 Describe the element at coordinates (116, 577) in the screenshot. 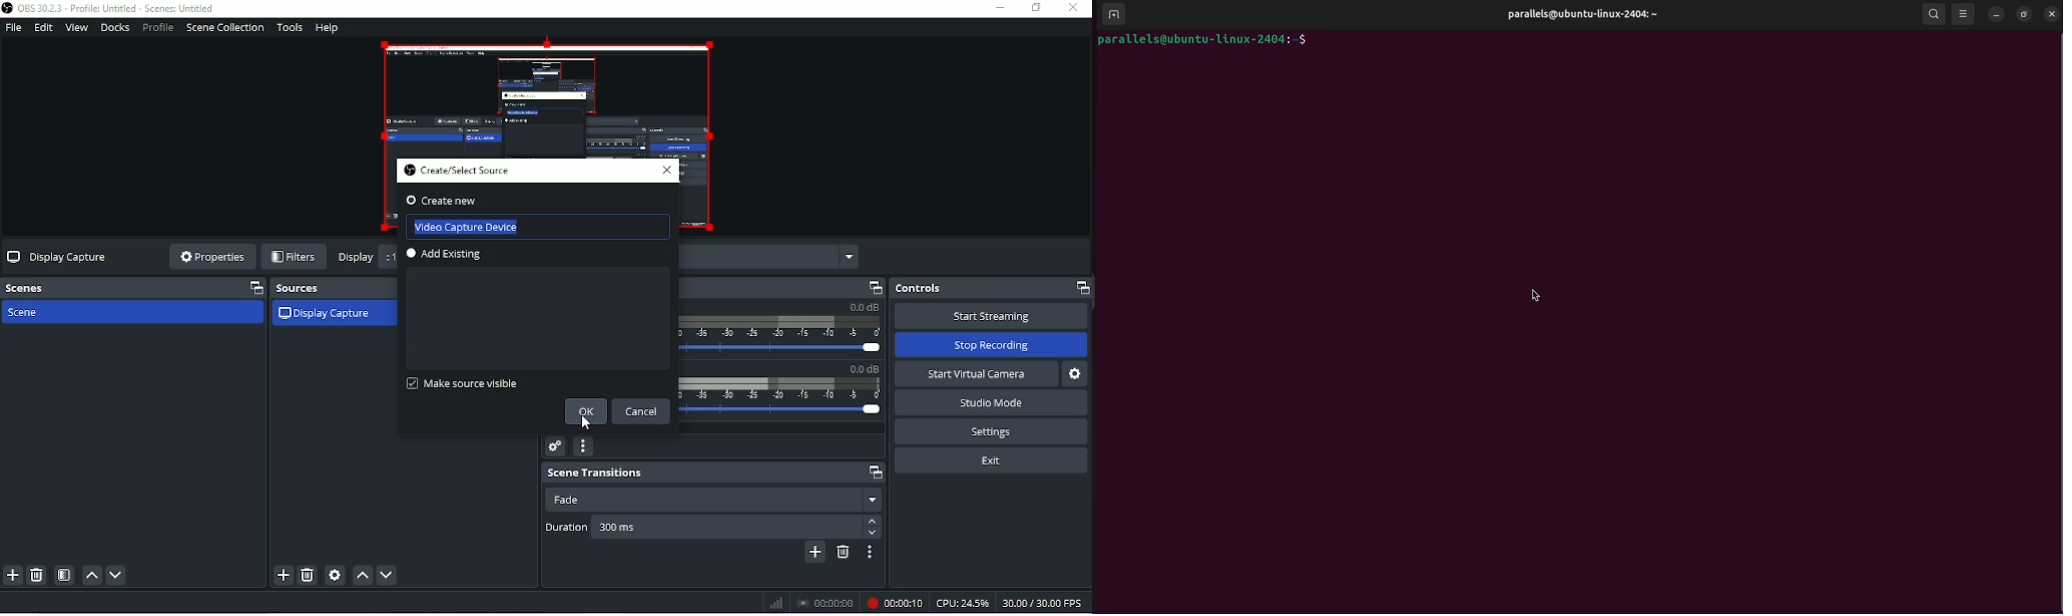

I see `Move scene down` at that location.